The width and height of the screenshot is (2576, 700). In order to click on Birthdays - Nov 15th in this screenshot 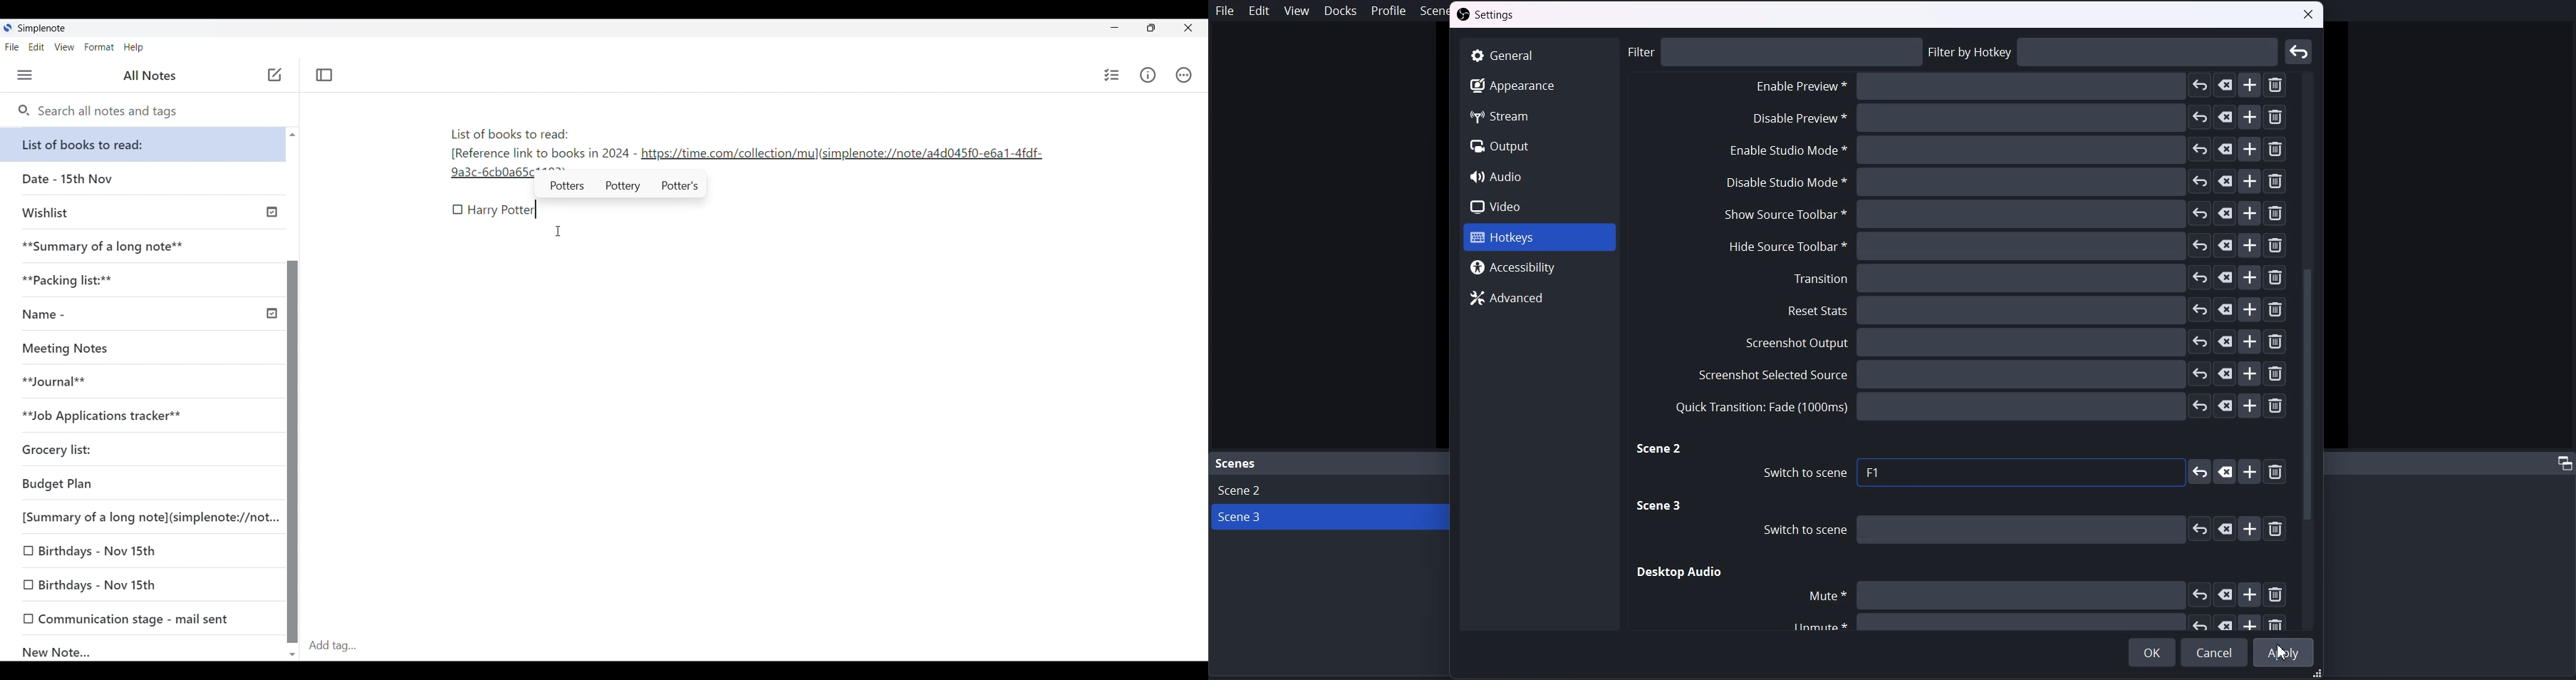, I will do `click(144, 586)`.